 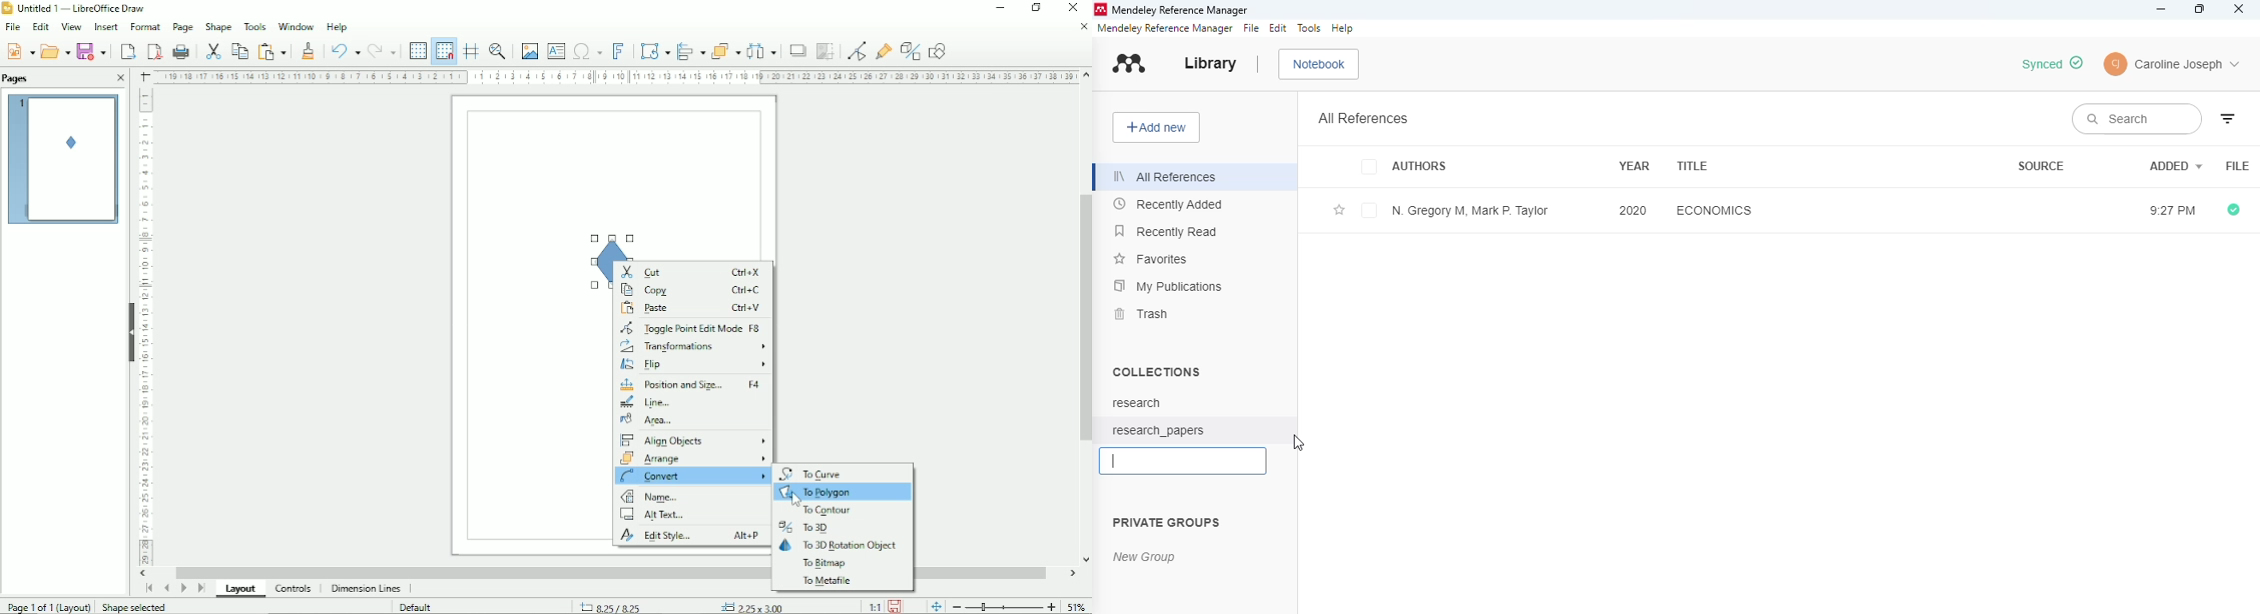 I want to click on Page 1 of 1 (Layout), so click(x=47, y=605).